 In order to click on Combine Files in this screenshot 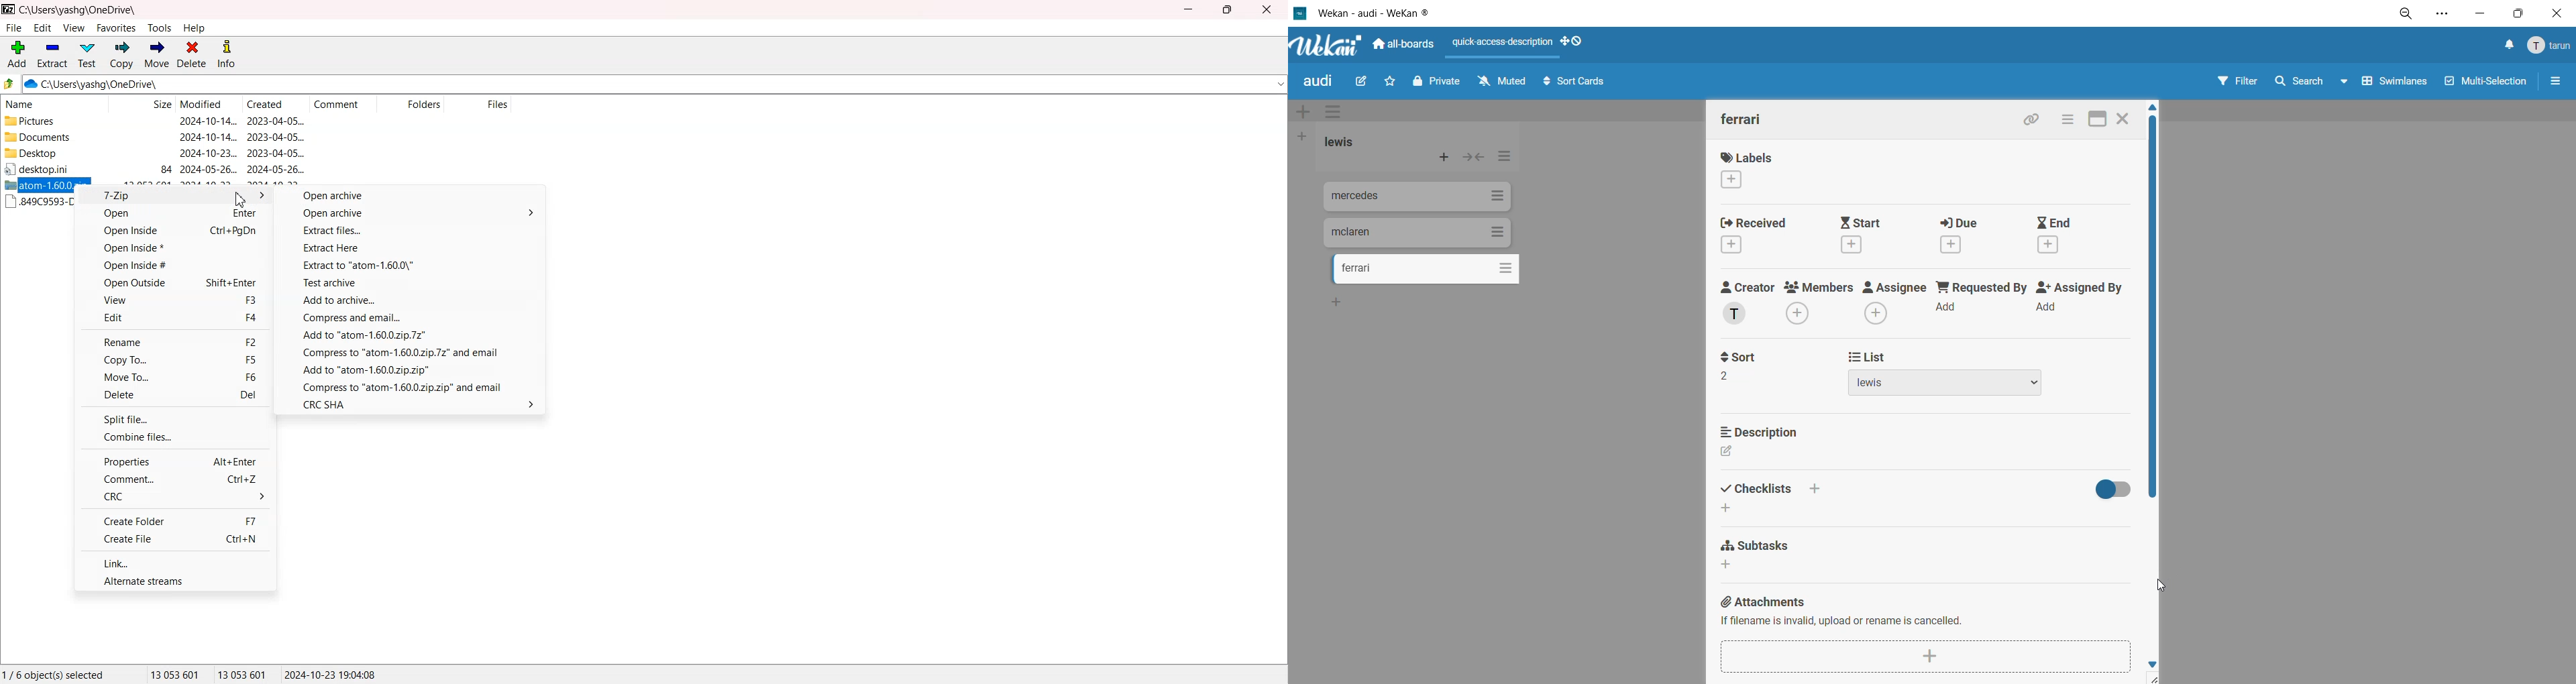, I will do `click(174, 437)`.